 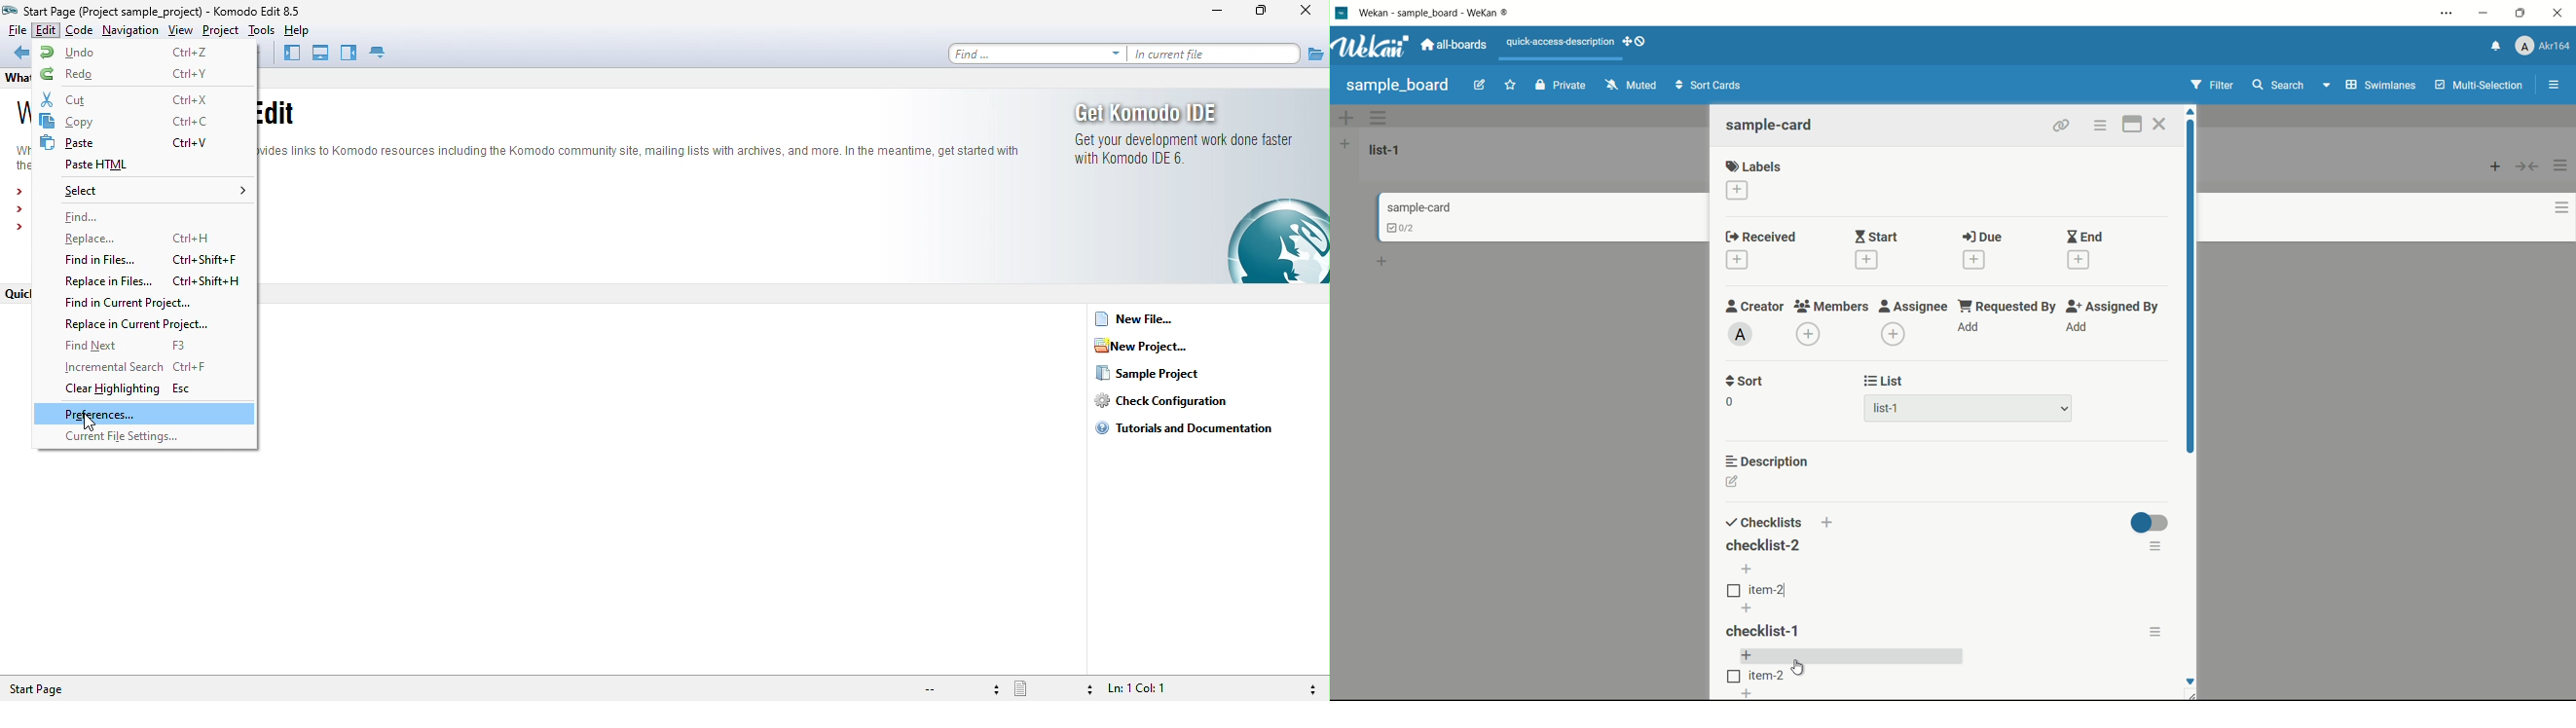 I want to click on received, so click(x=1761, y=238).